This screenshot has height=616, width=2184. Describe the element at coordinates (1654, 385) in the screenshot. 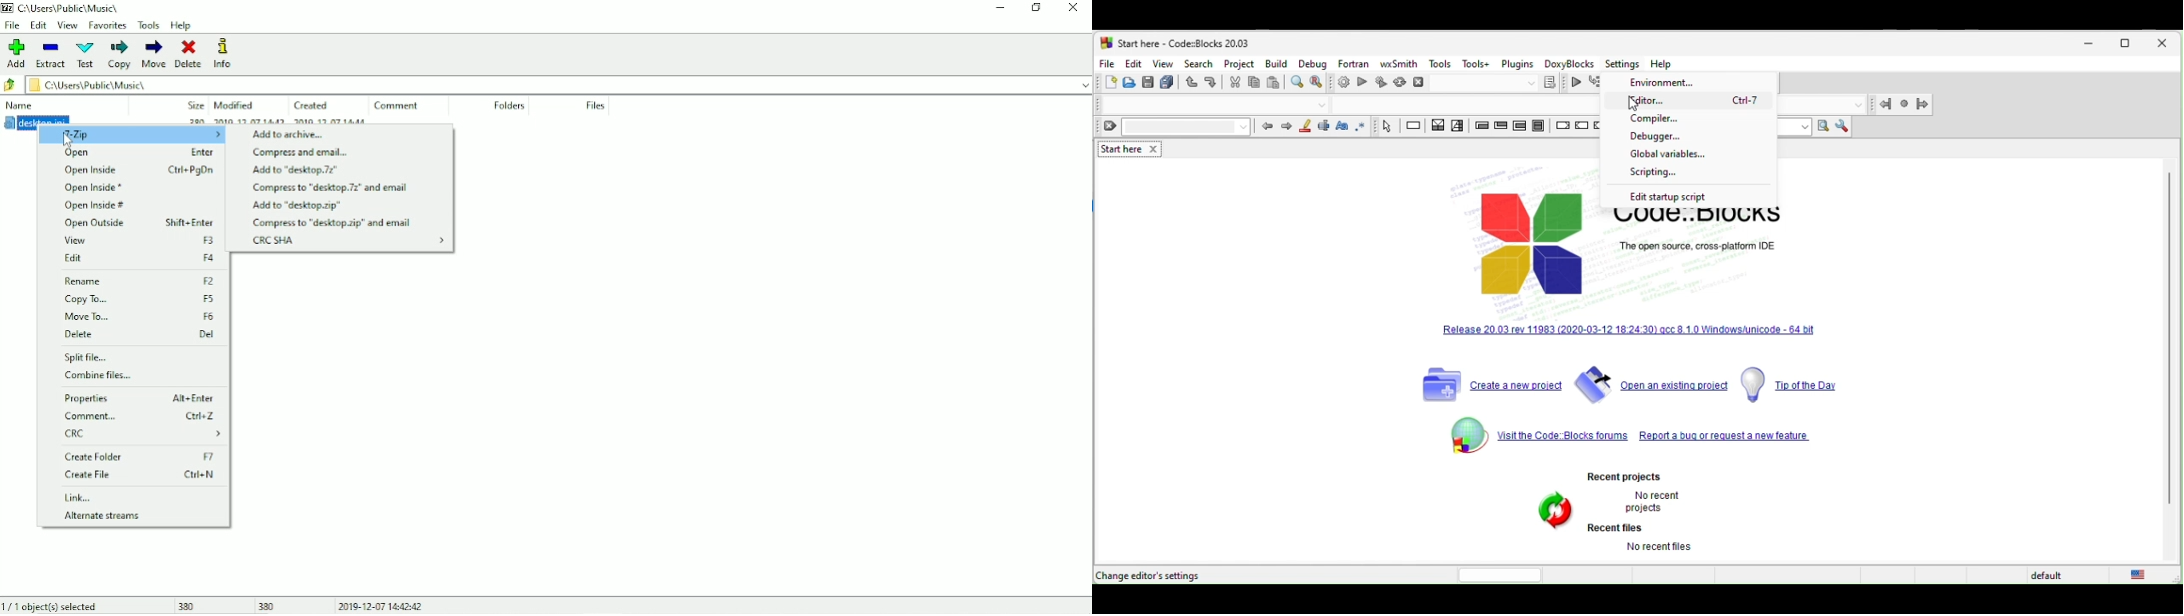

I see `open an existing project` at that location.